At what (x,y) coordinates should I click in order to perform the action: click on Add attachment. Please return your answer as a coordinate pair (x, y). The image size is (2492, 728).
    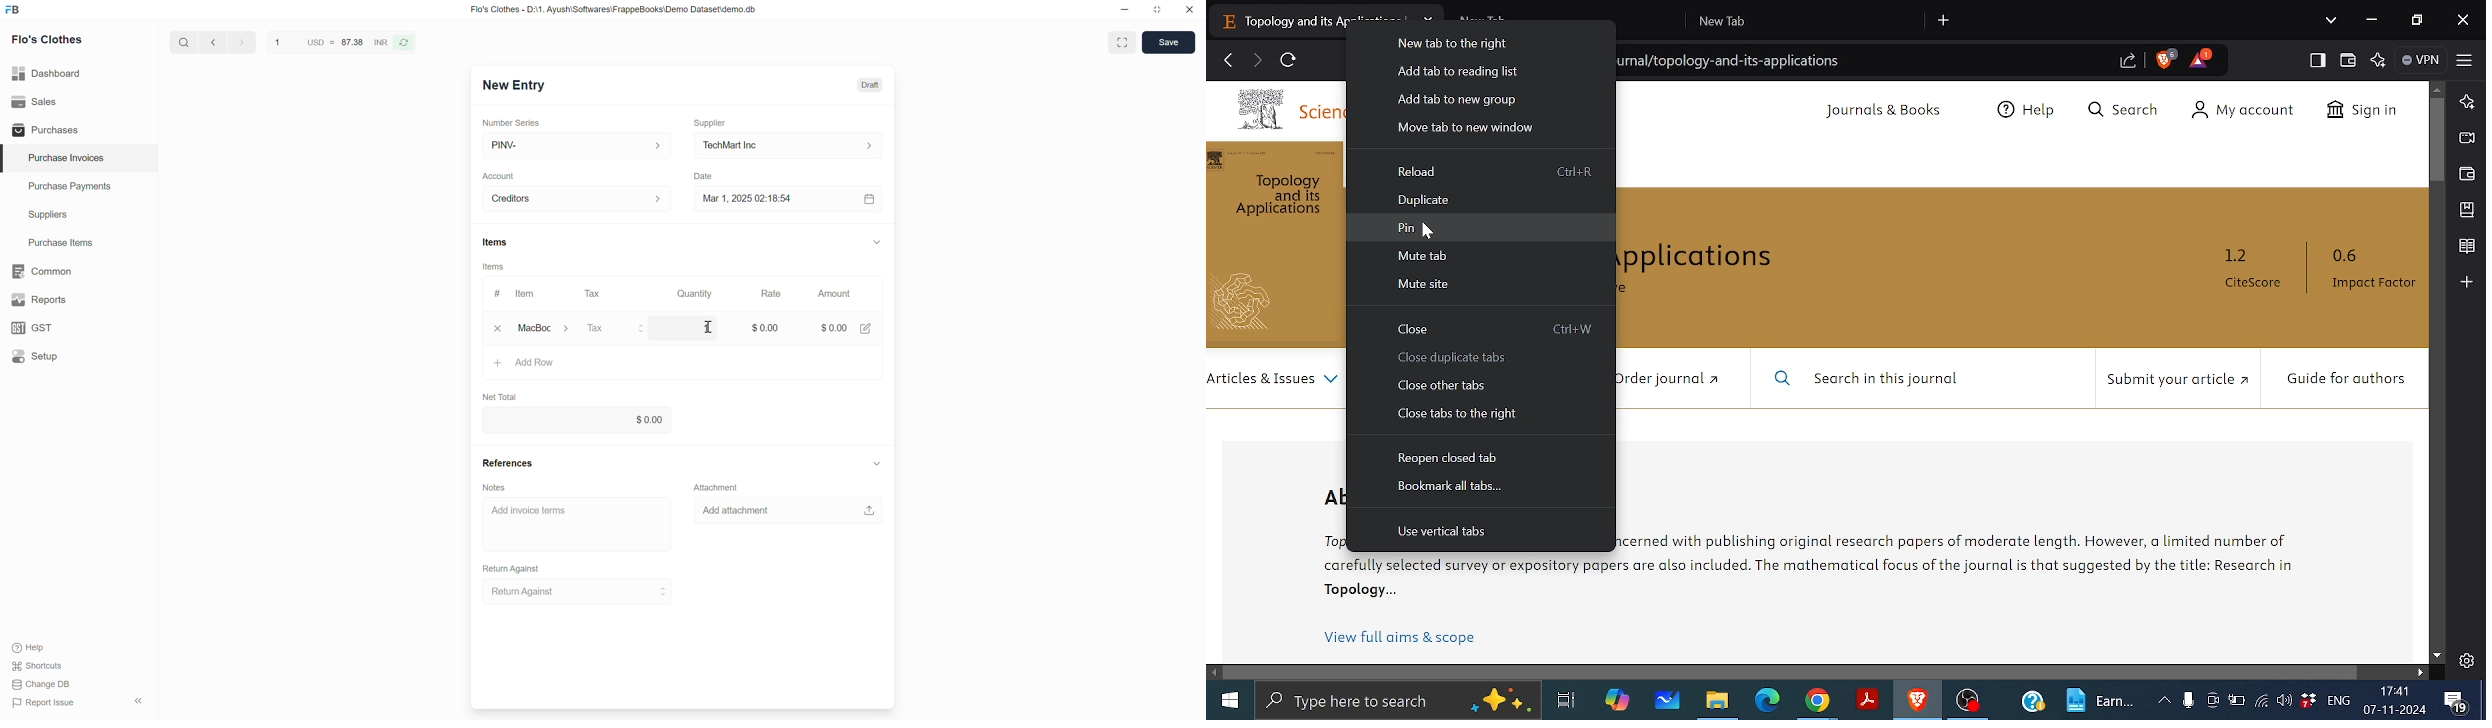
    Looking at the image, I should click on (788, 509).